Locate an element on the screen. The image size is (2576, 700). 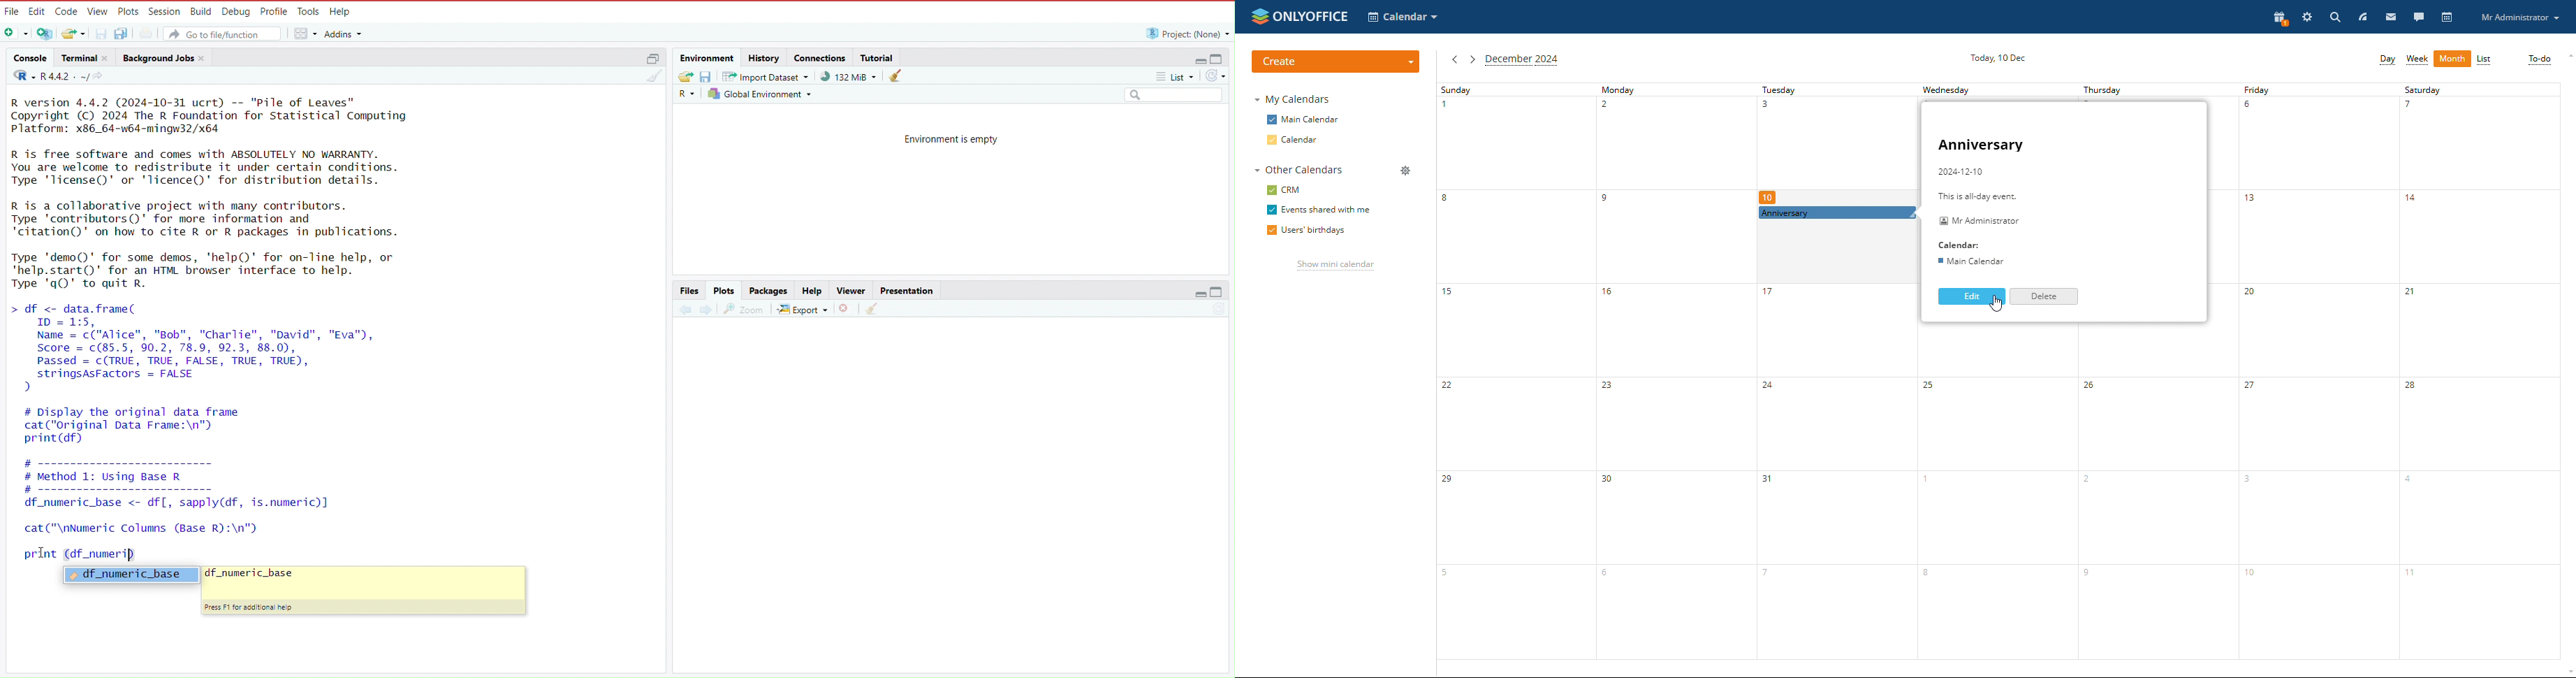
Presentation is located at coordinates (907, 288).